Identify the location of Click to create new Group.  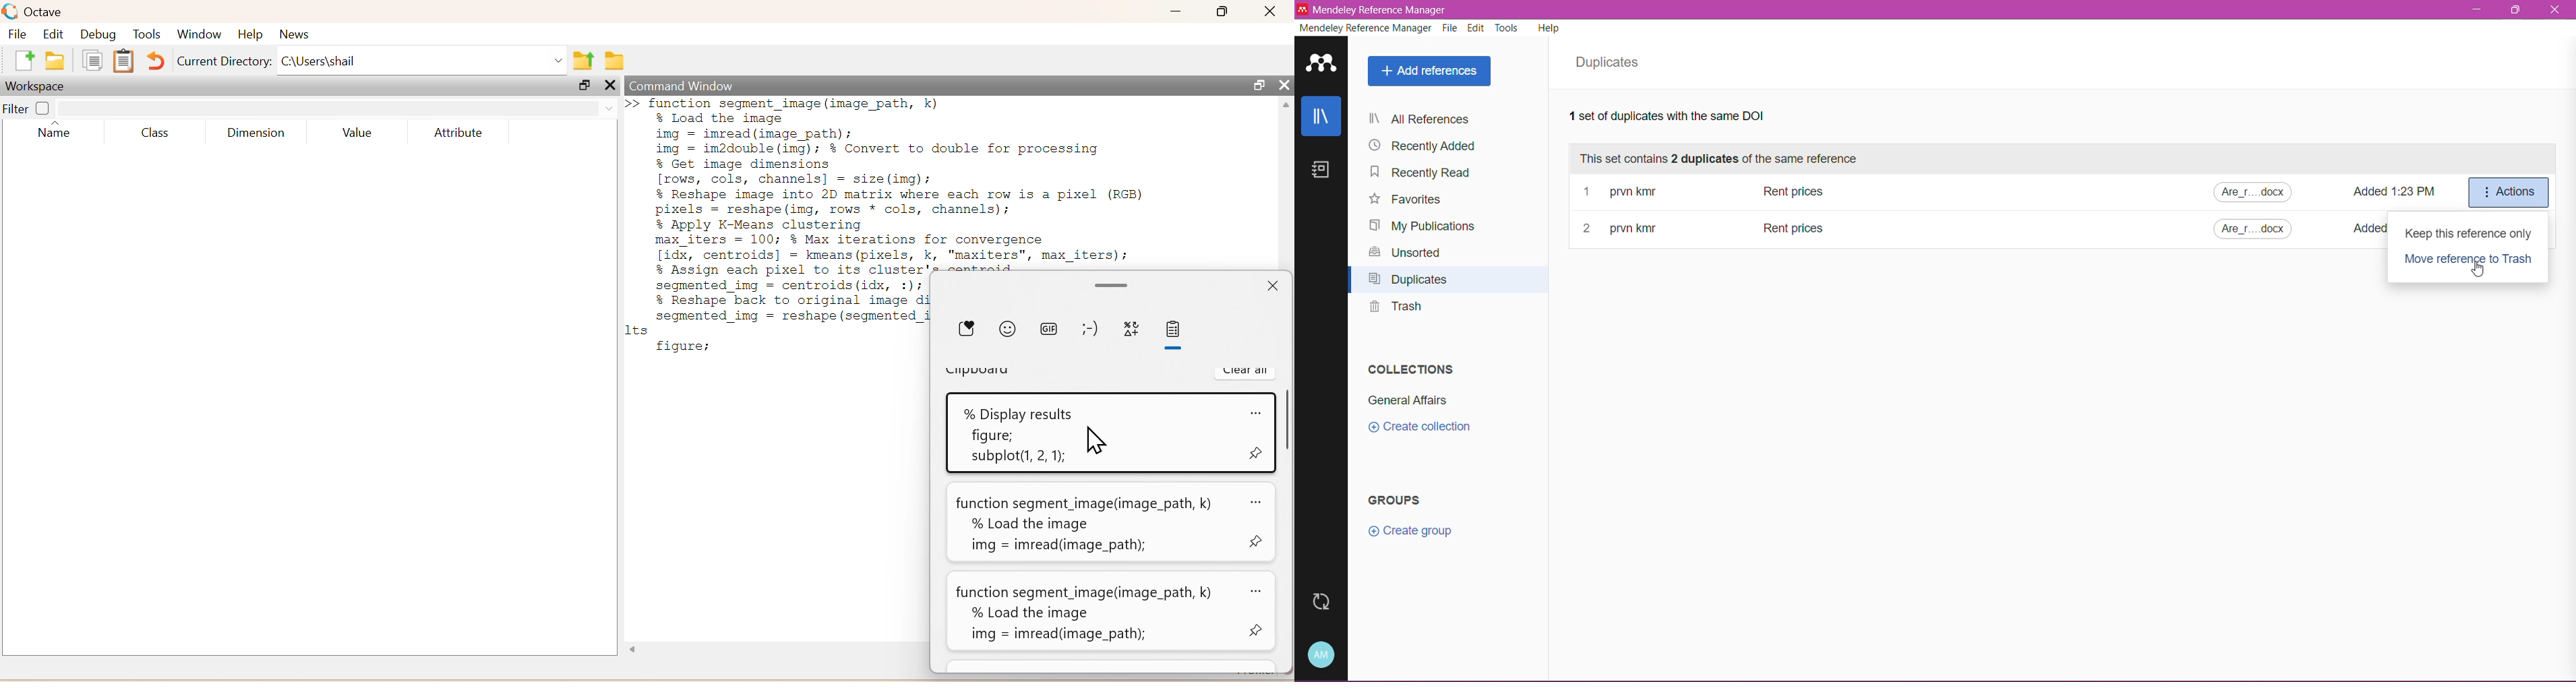
(1412, 529).